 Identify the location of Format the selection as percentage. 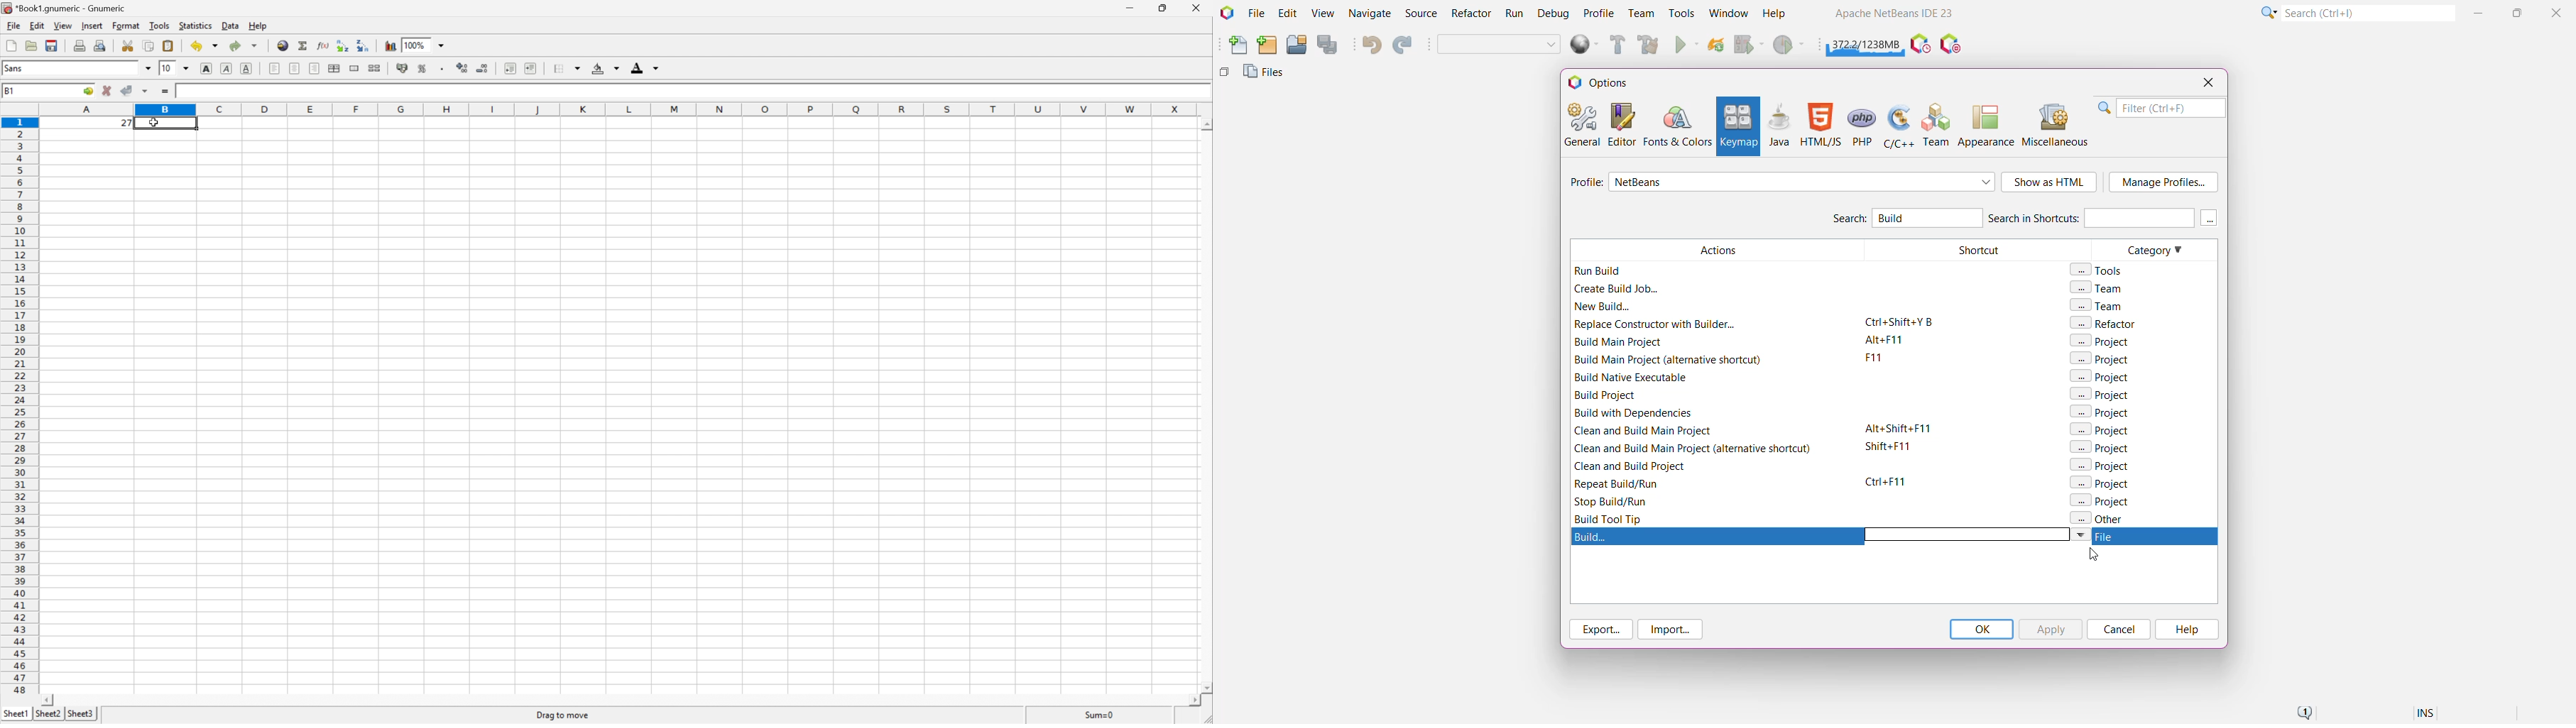
(422, 68).